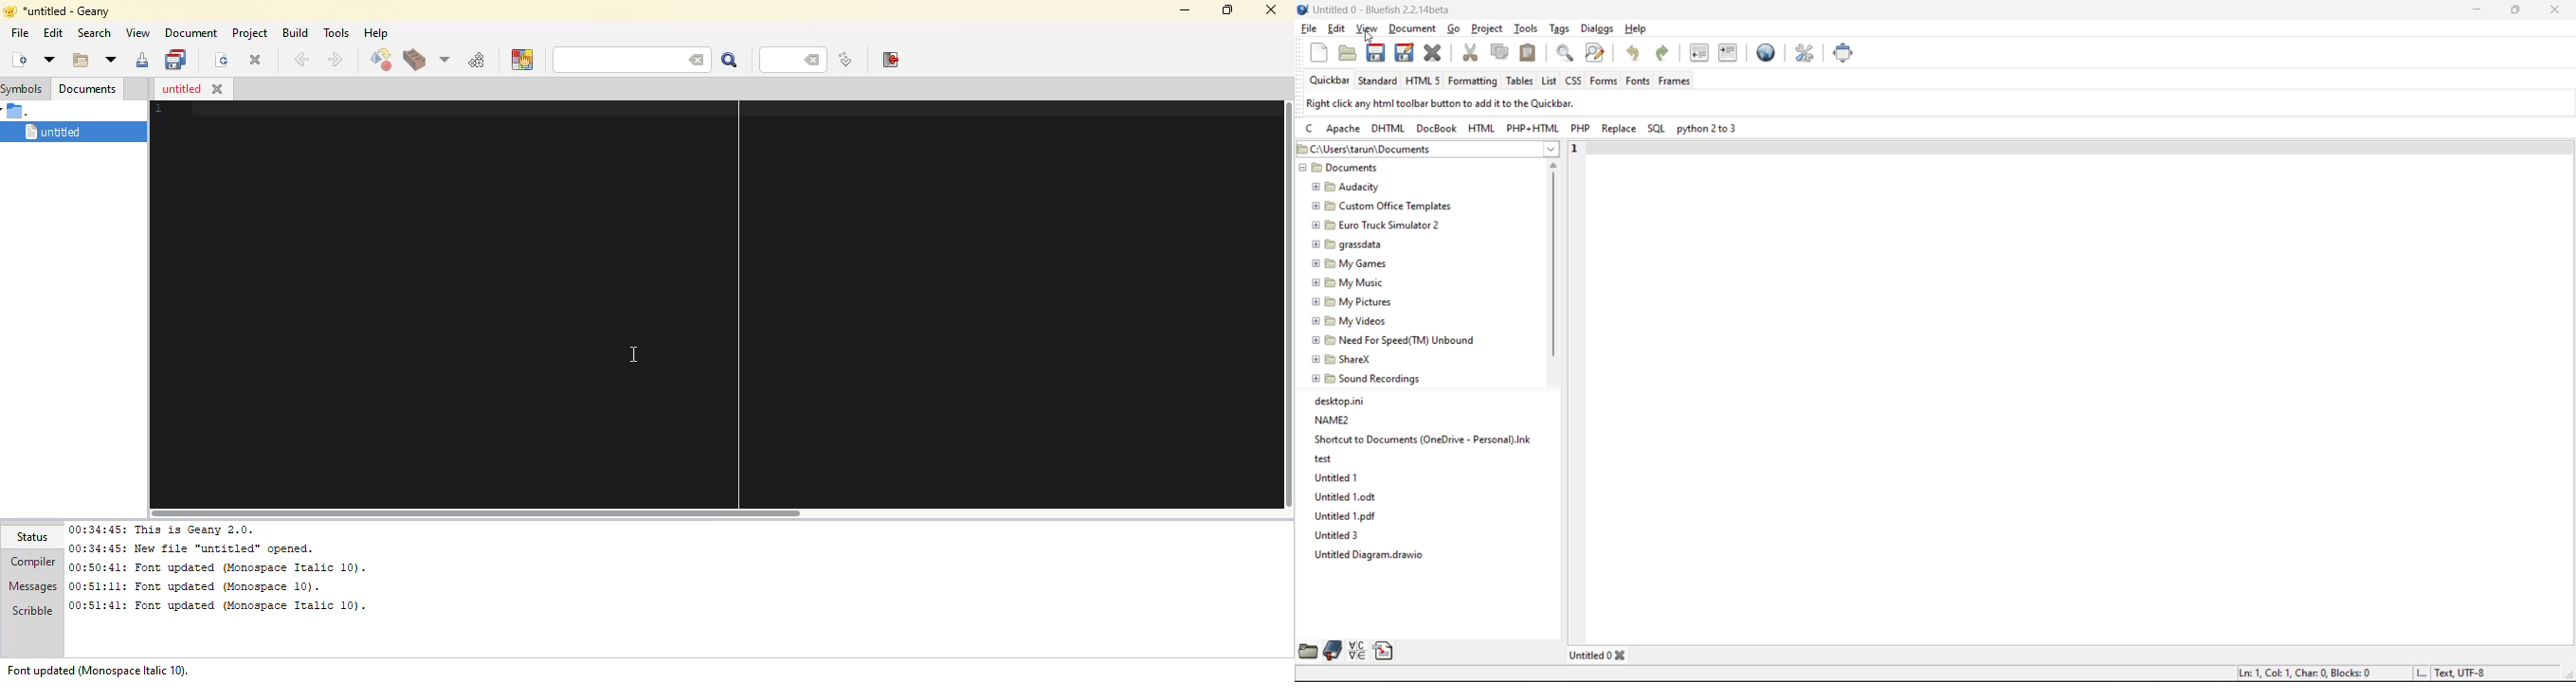 This screenshot has height=700, width=2576. Describe the element at coordinates (1345, 131) in the screenshot. I see `apache` at that location.